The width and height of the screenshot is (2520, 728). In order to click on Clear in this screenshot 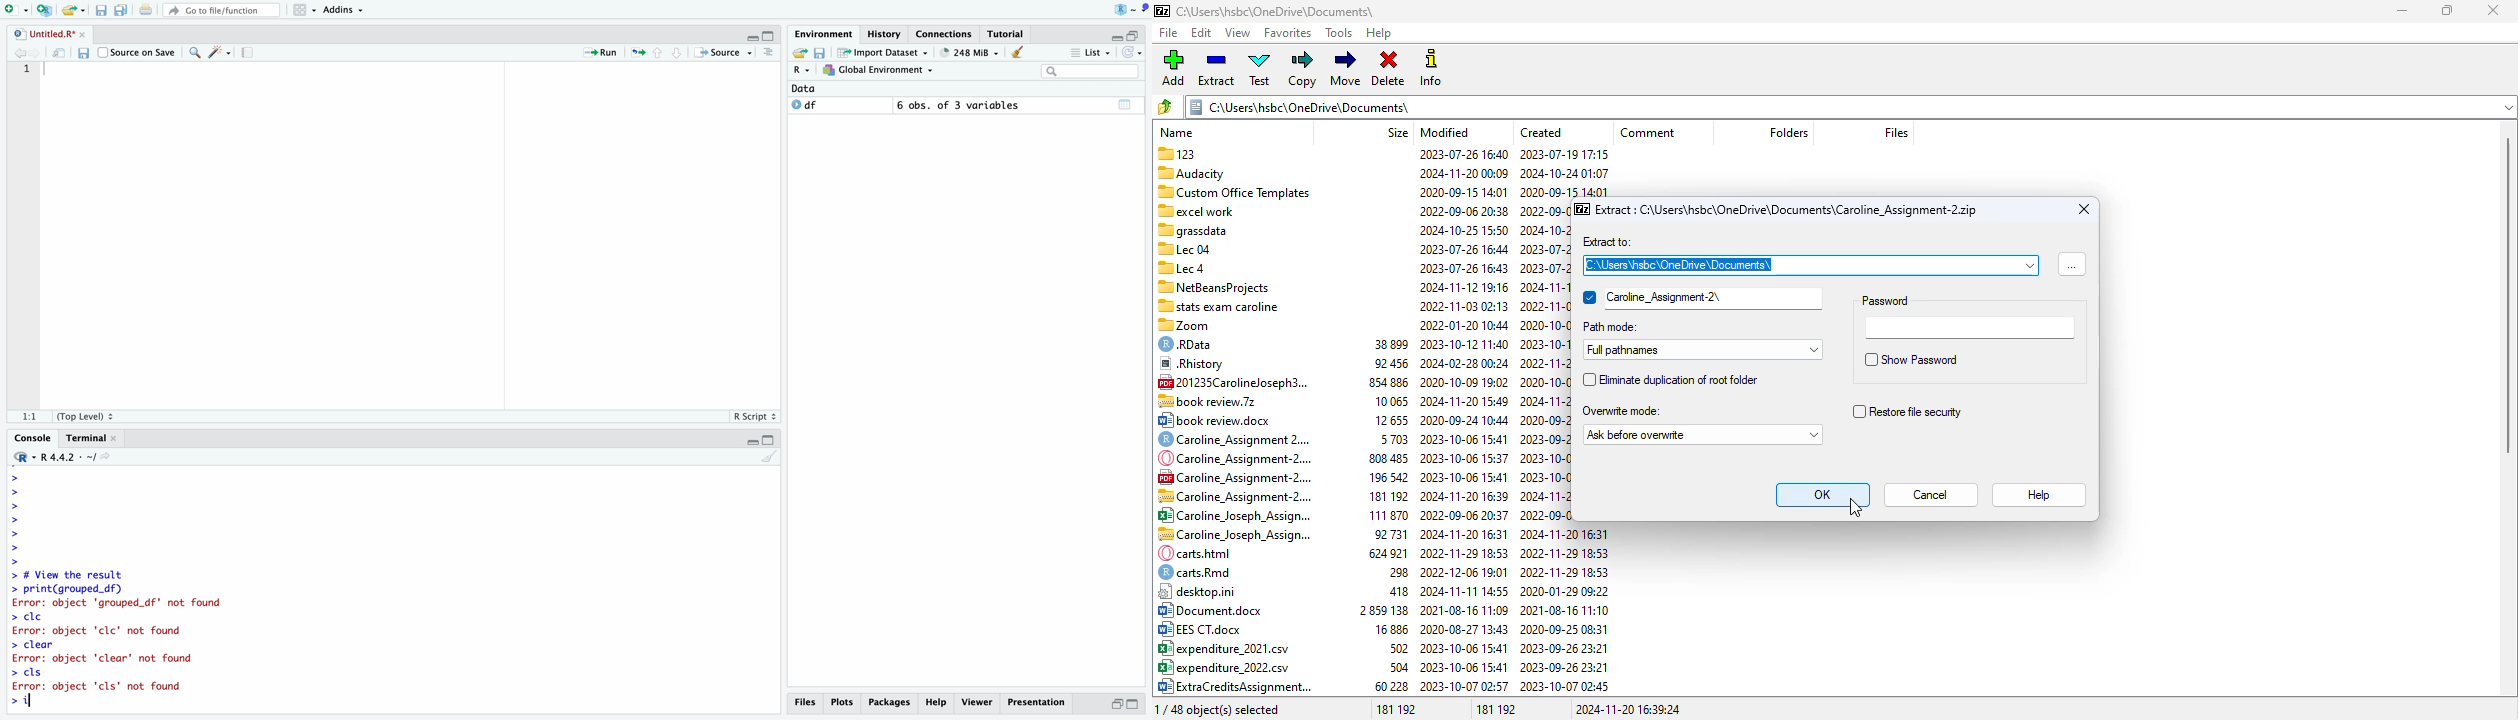, I will do `click(1019, 53)`.